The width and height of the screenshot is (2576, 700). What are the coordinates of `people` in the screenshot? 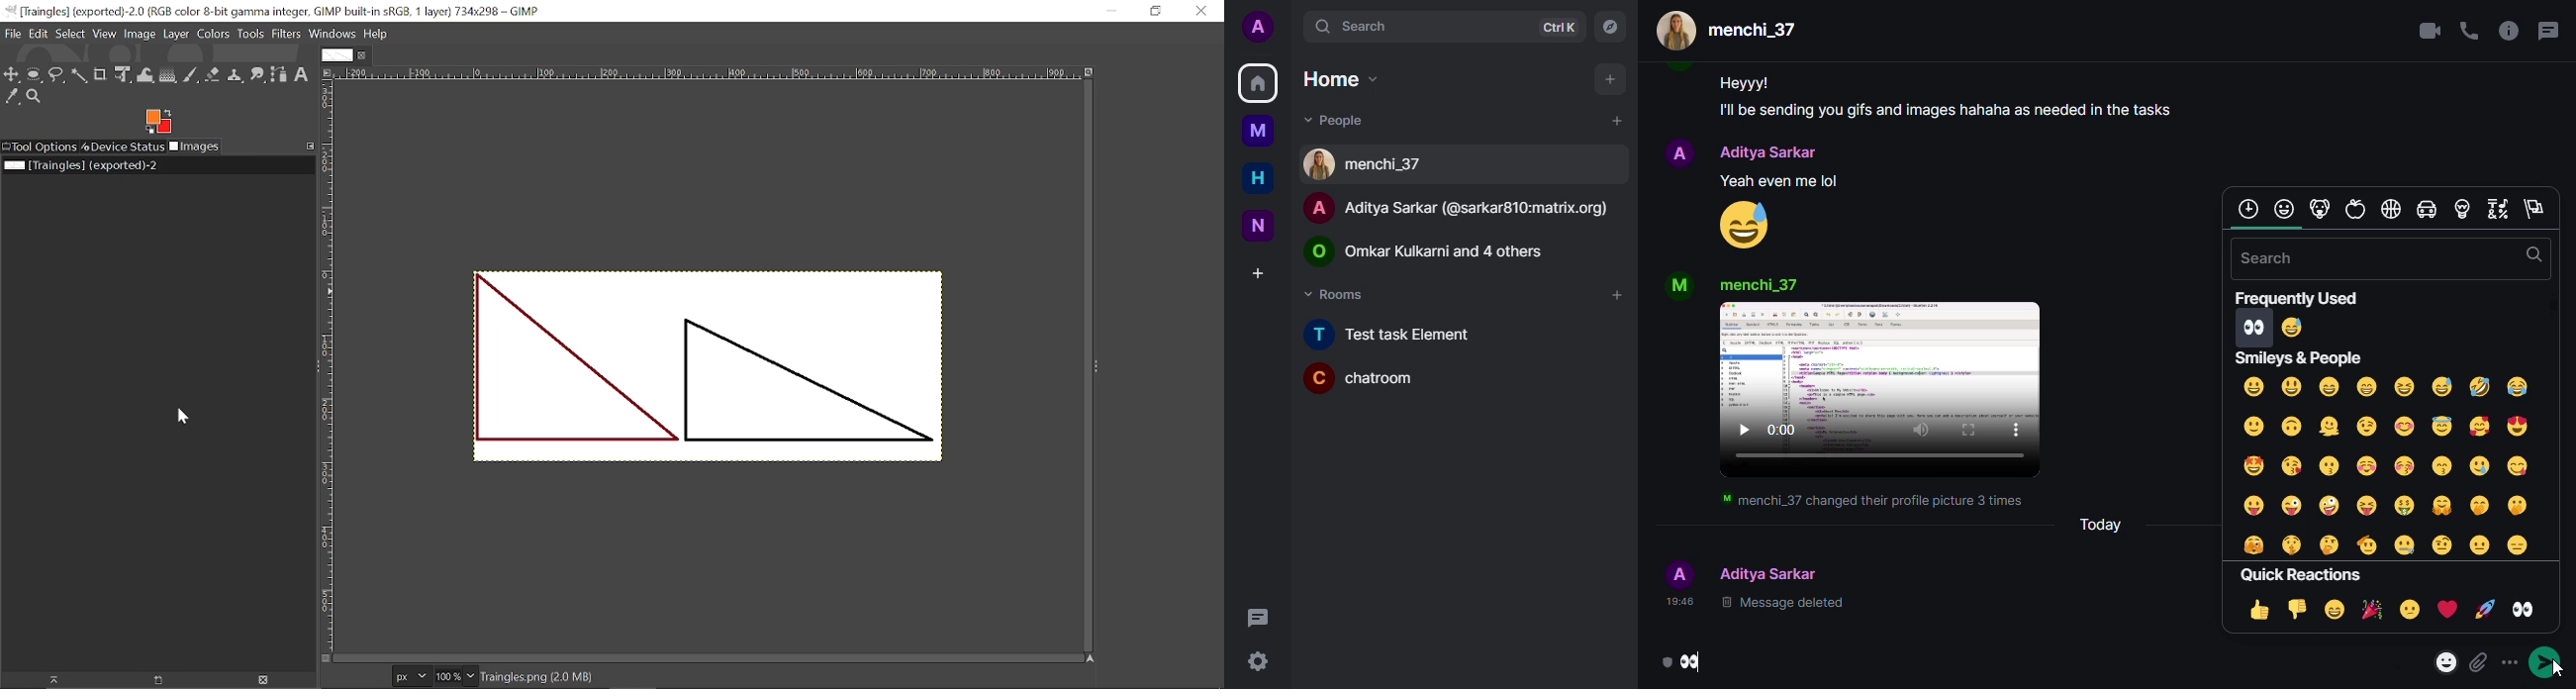 It's located at (1760, 283).